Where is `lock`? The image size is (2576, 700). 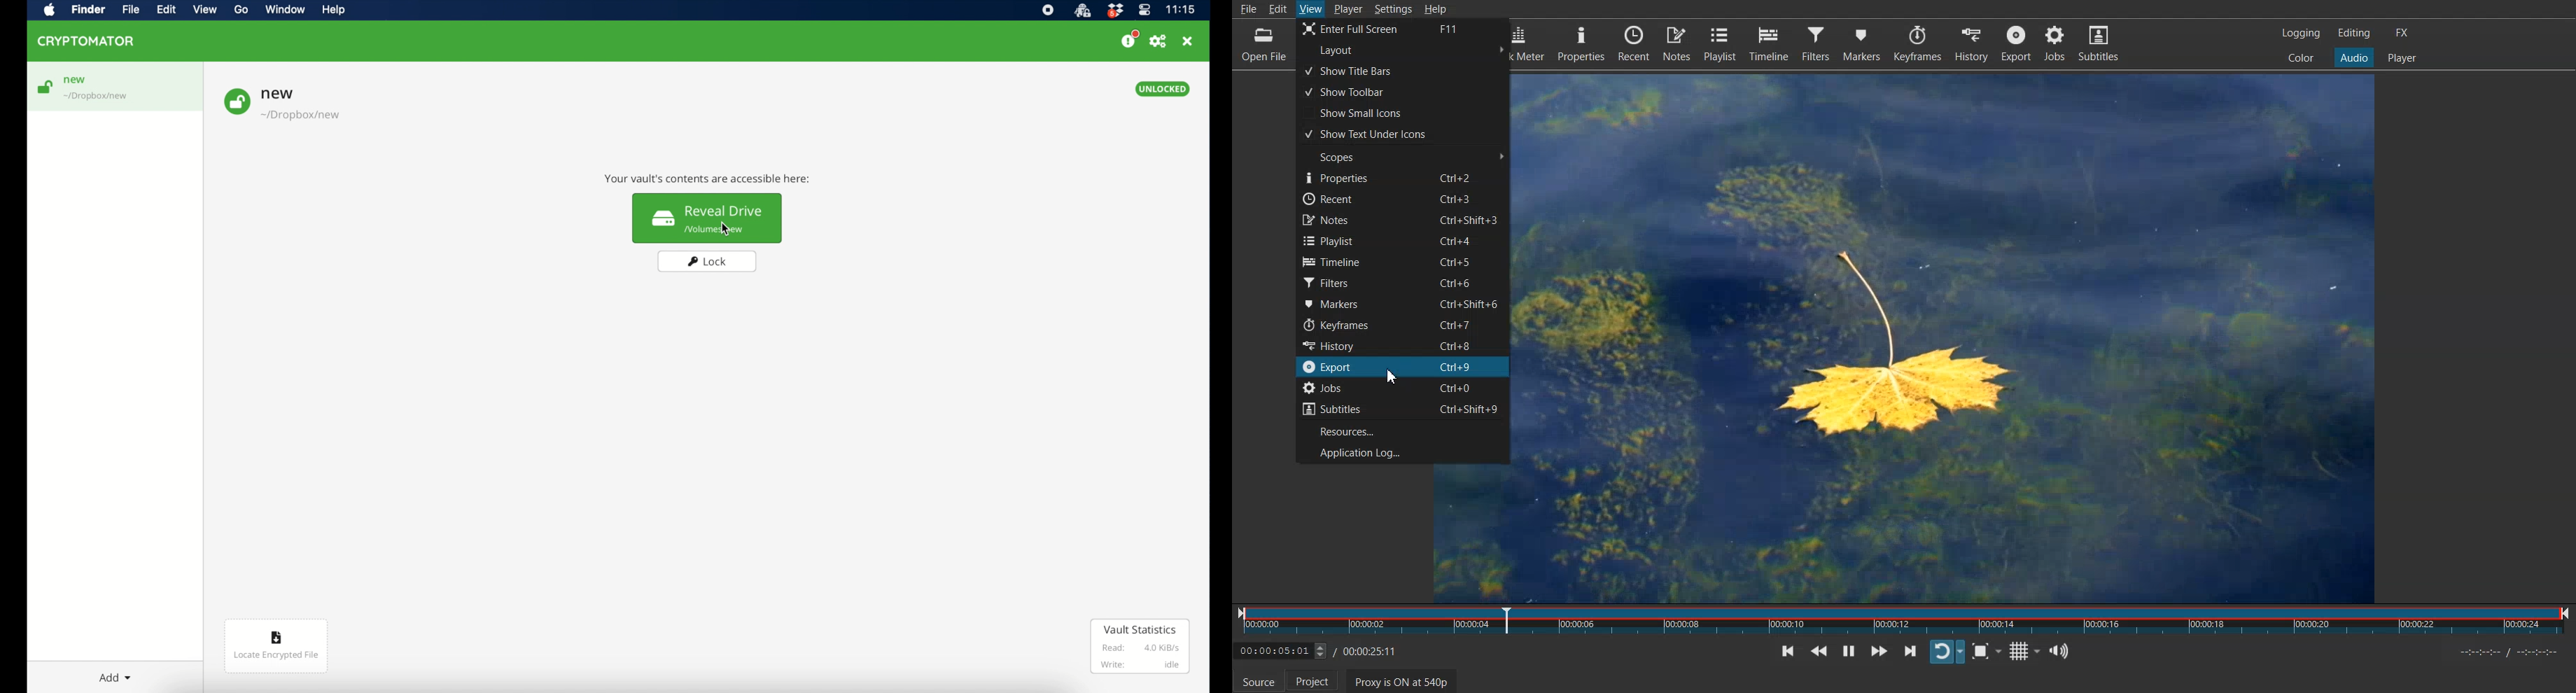
lock is located at coordinates (708, 262).